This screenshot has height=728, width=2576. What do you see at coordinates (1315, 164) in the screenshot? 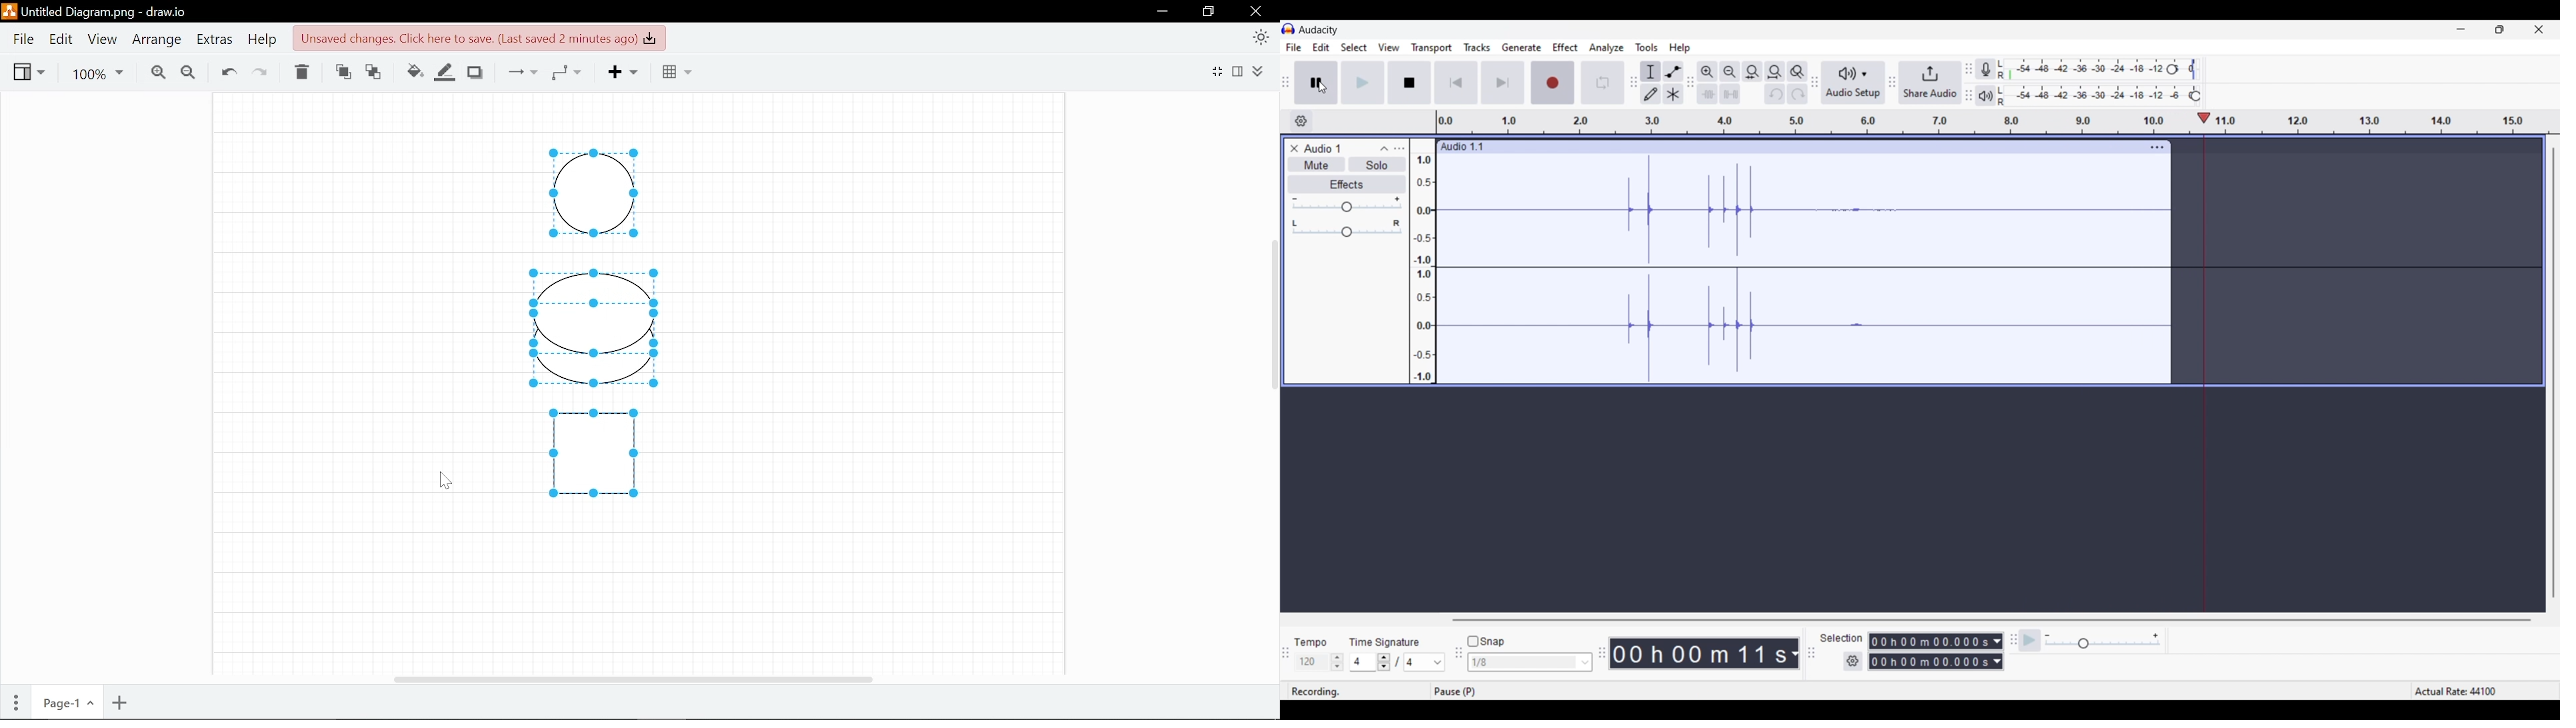
I see `Mute` at bounding box center [1315, 164].